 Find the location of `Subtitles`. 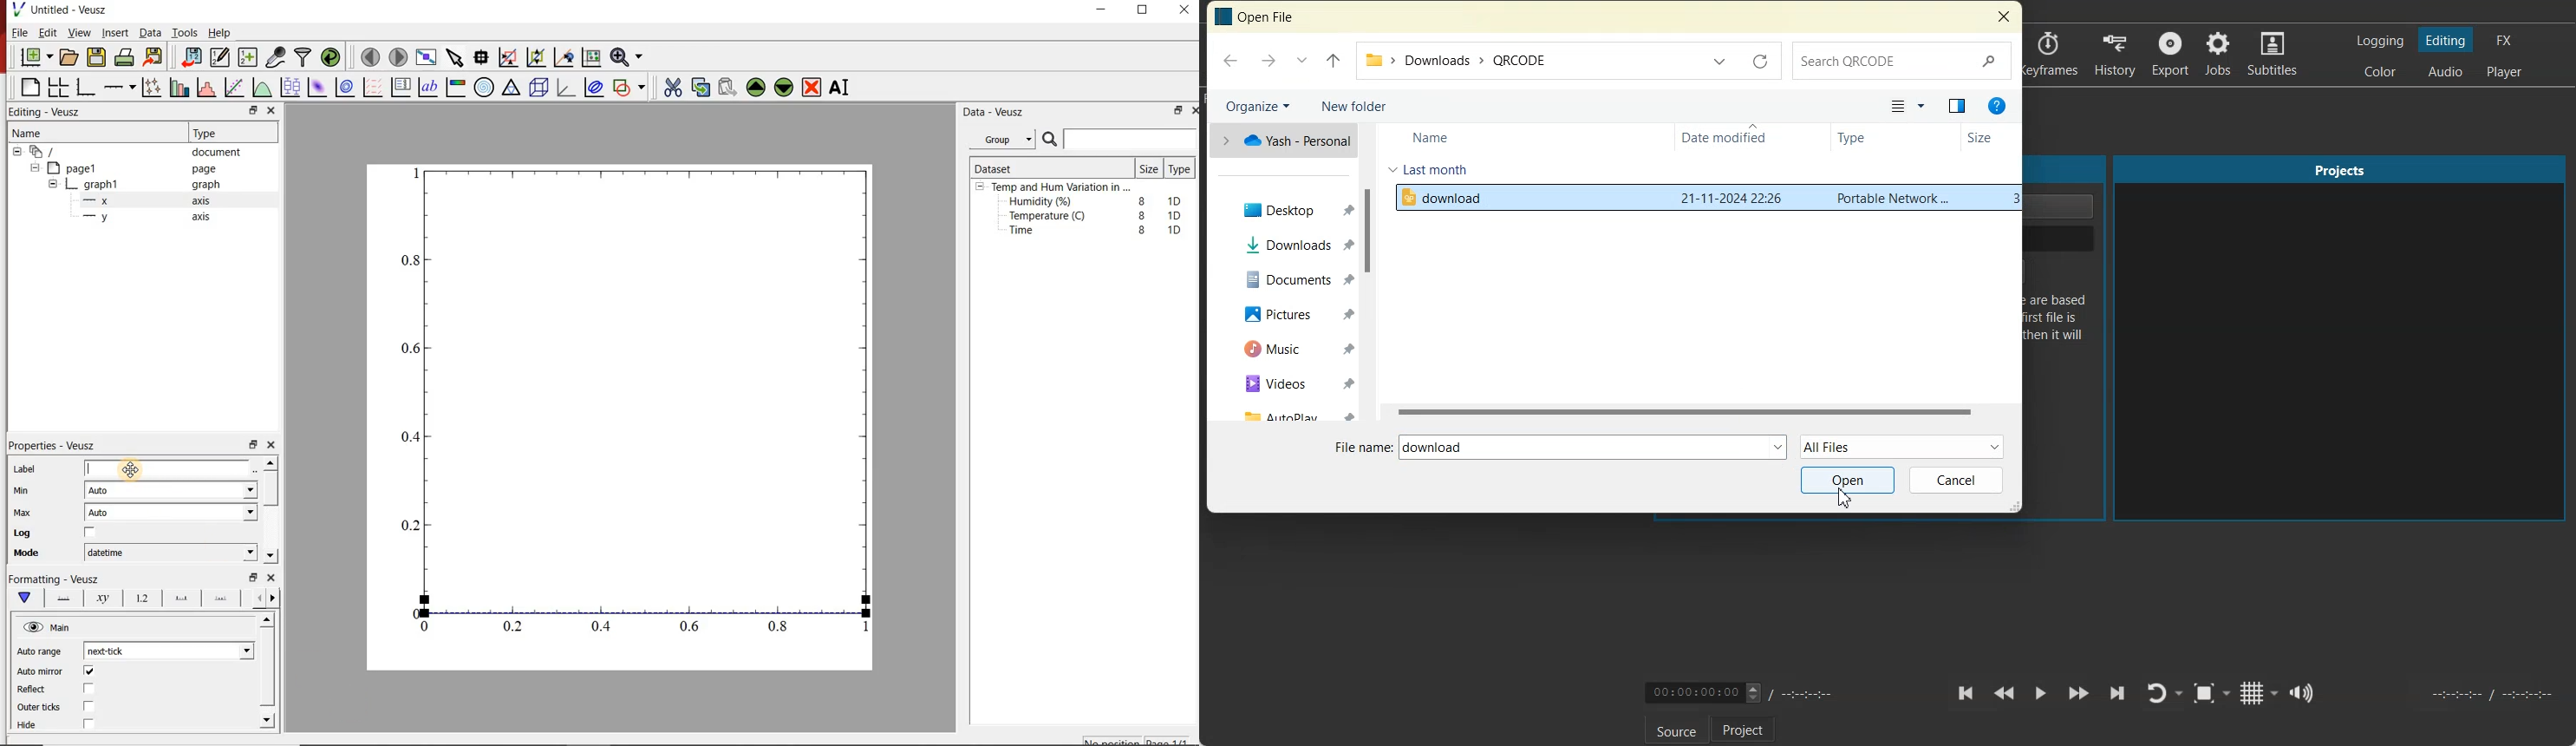

Subtitles is located at coordinates (2274, 54).